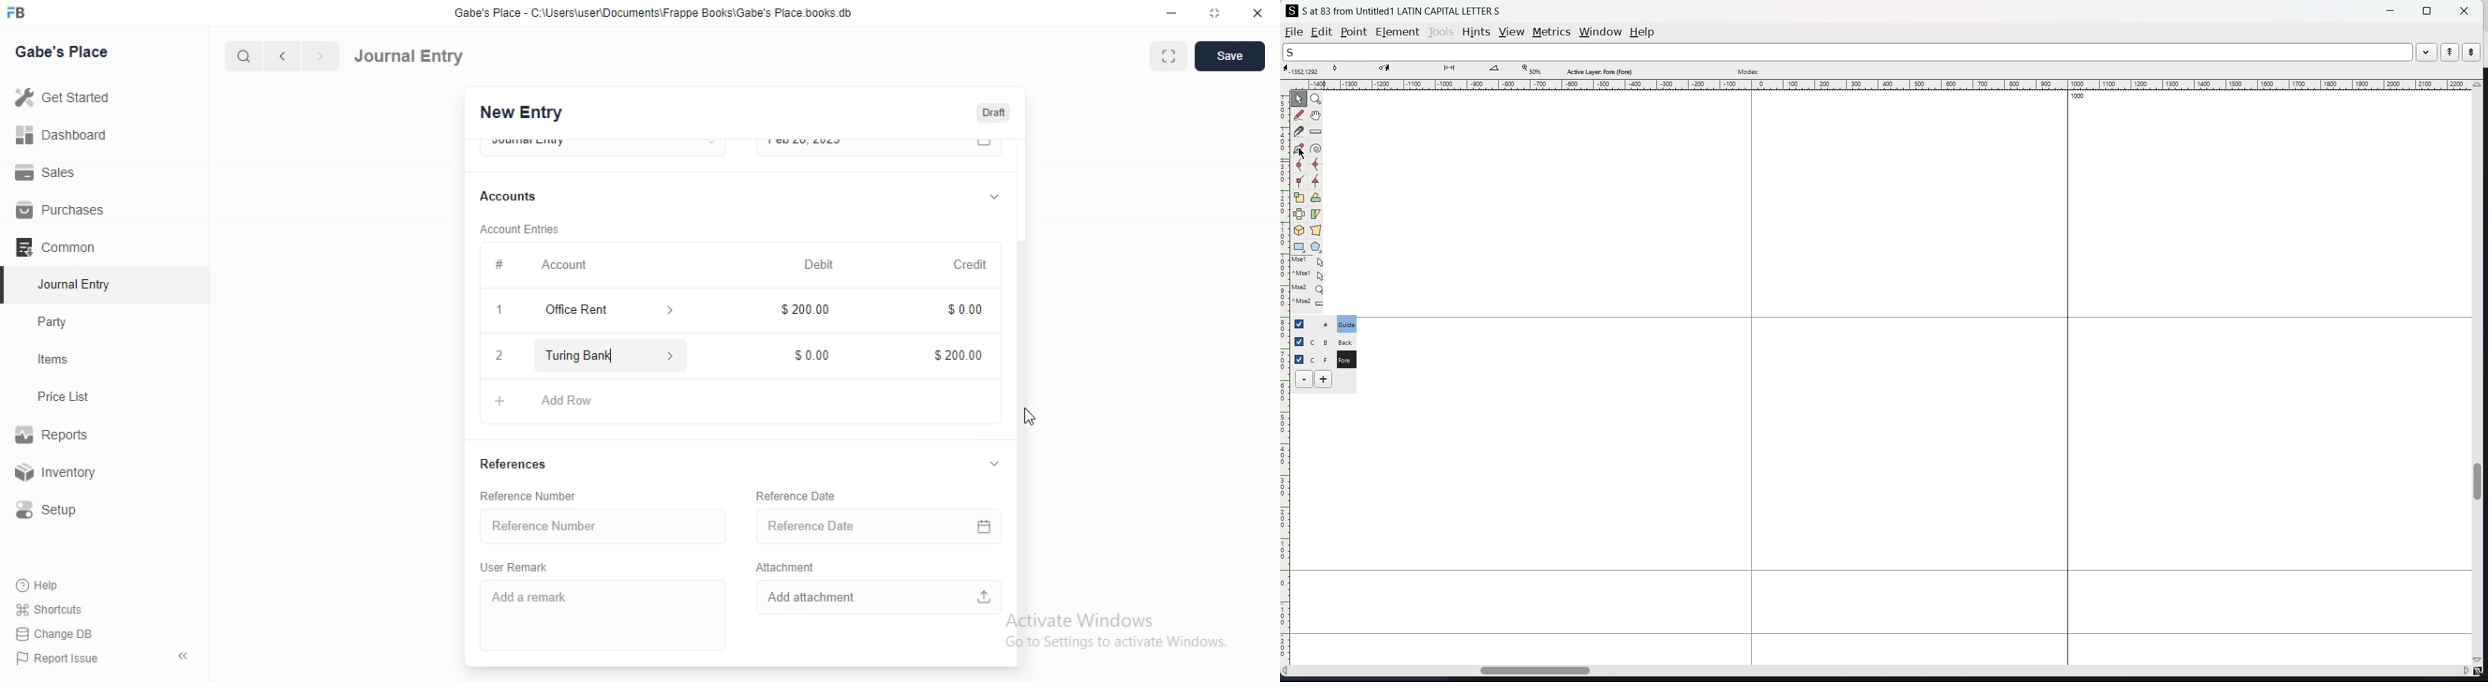  I want to click on 1, so click(498, 307).